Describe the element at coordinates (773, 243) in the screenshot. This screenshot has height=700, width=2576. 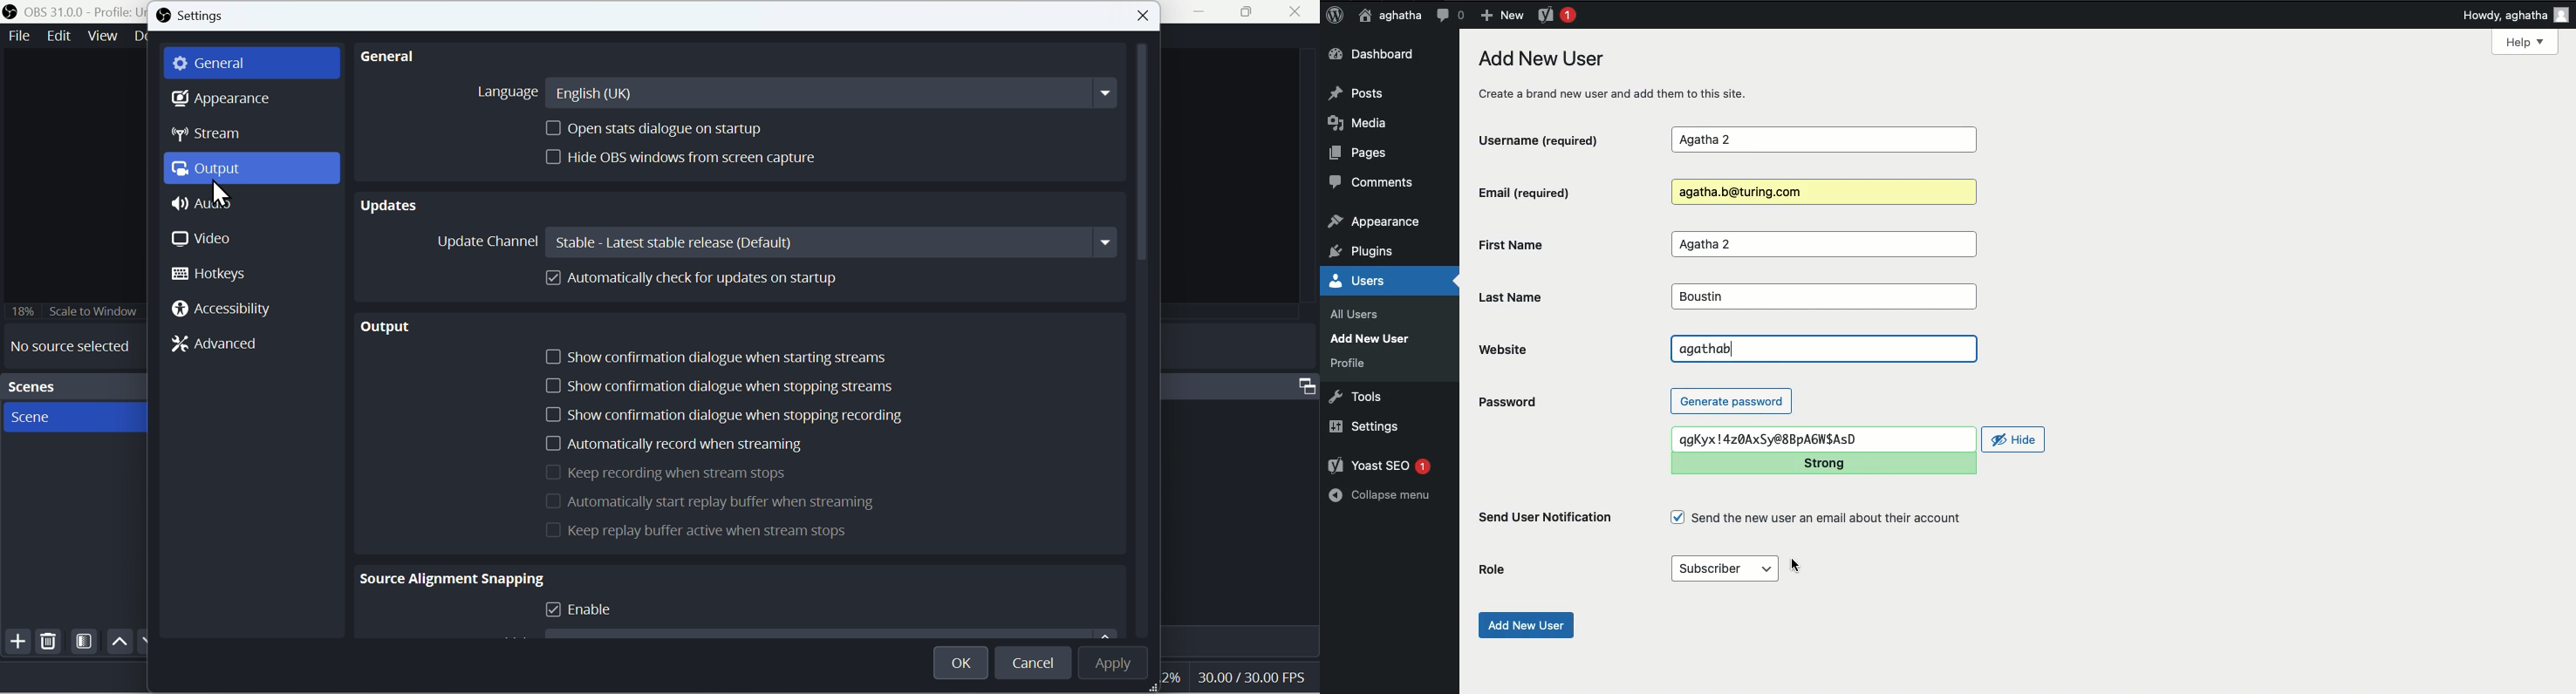
I see `Update Channel Stable - Latest stable release (Default)` at that location.